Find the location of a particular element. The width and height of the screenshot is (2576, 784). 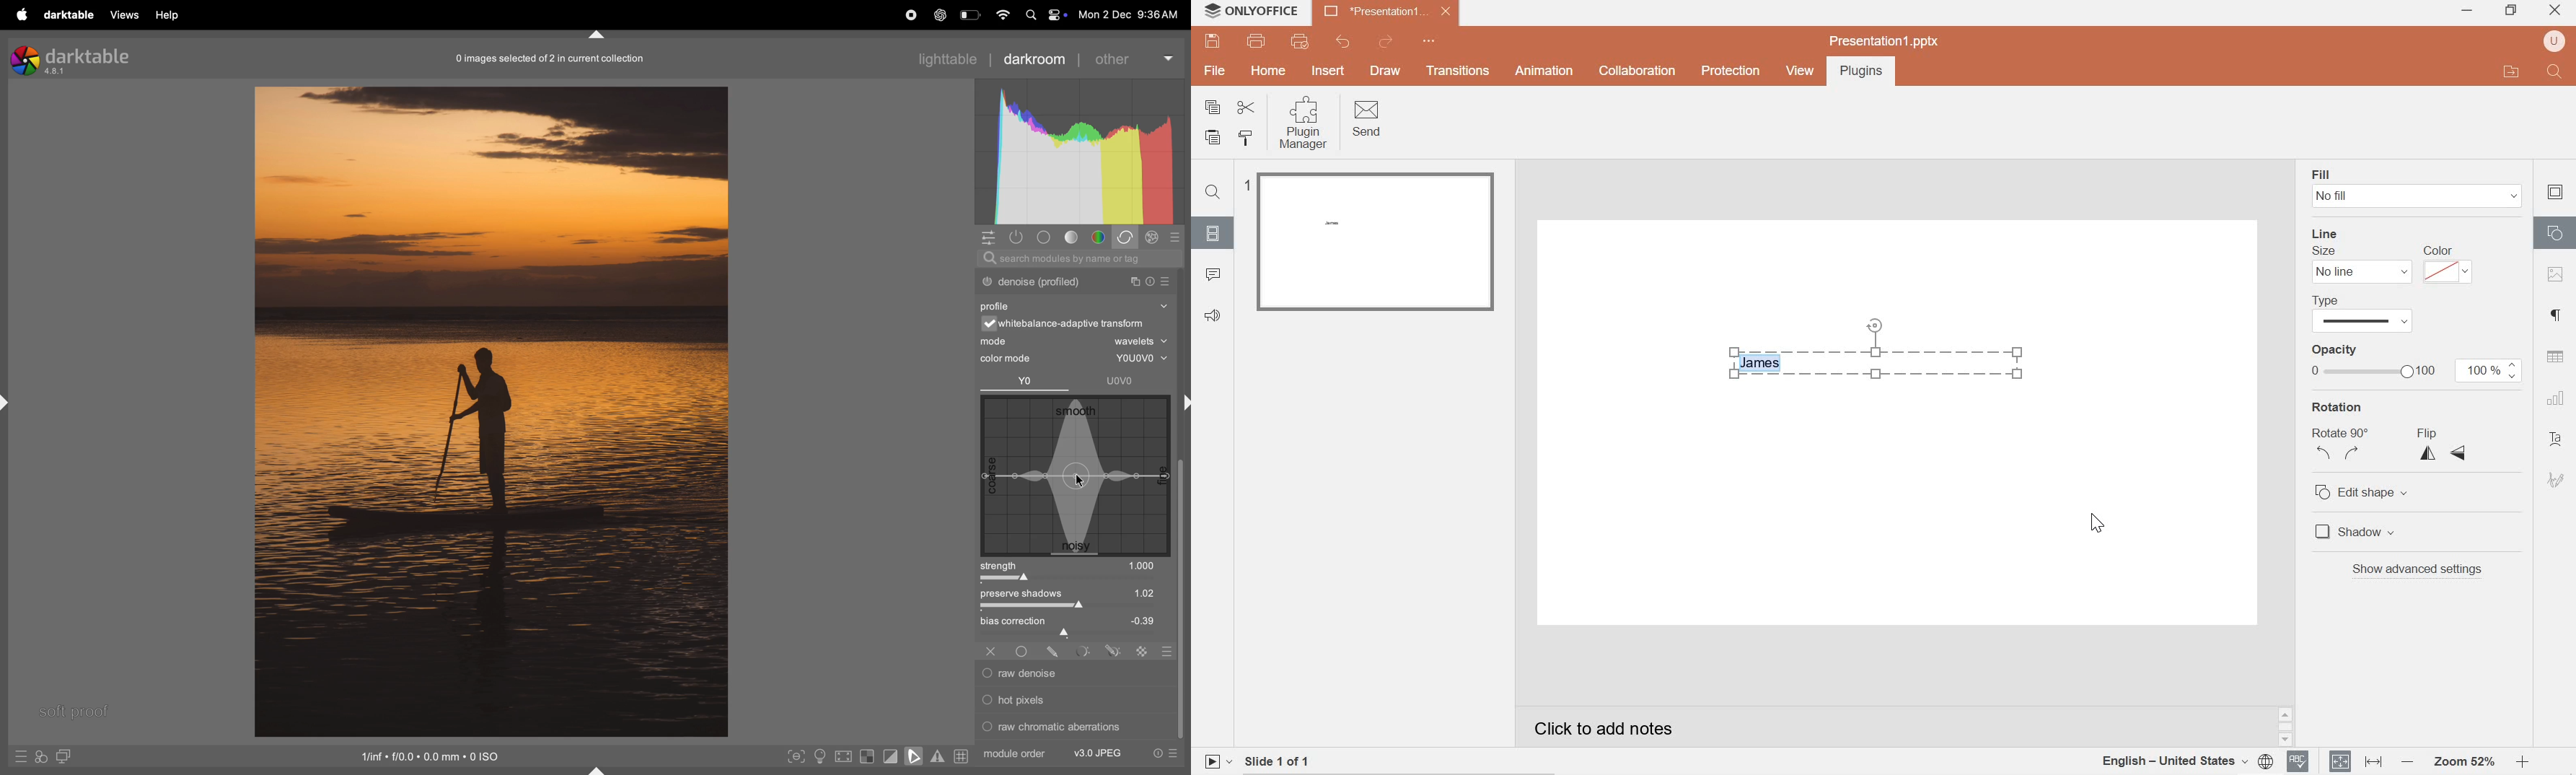

Send is located at coordinates (1368, 120).